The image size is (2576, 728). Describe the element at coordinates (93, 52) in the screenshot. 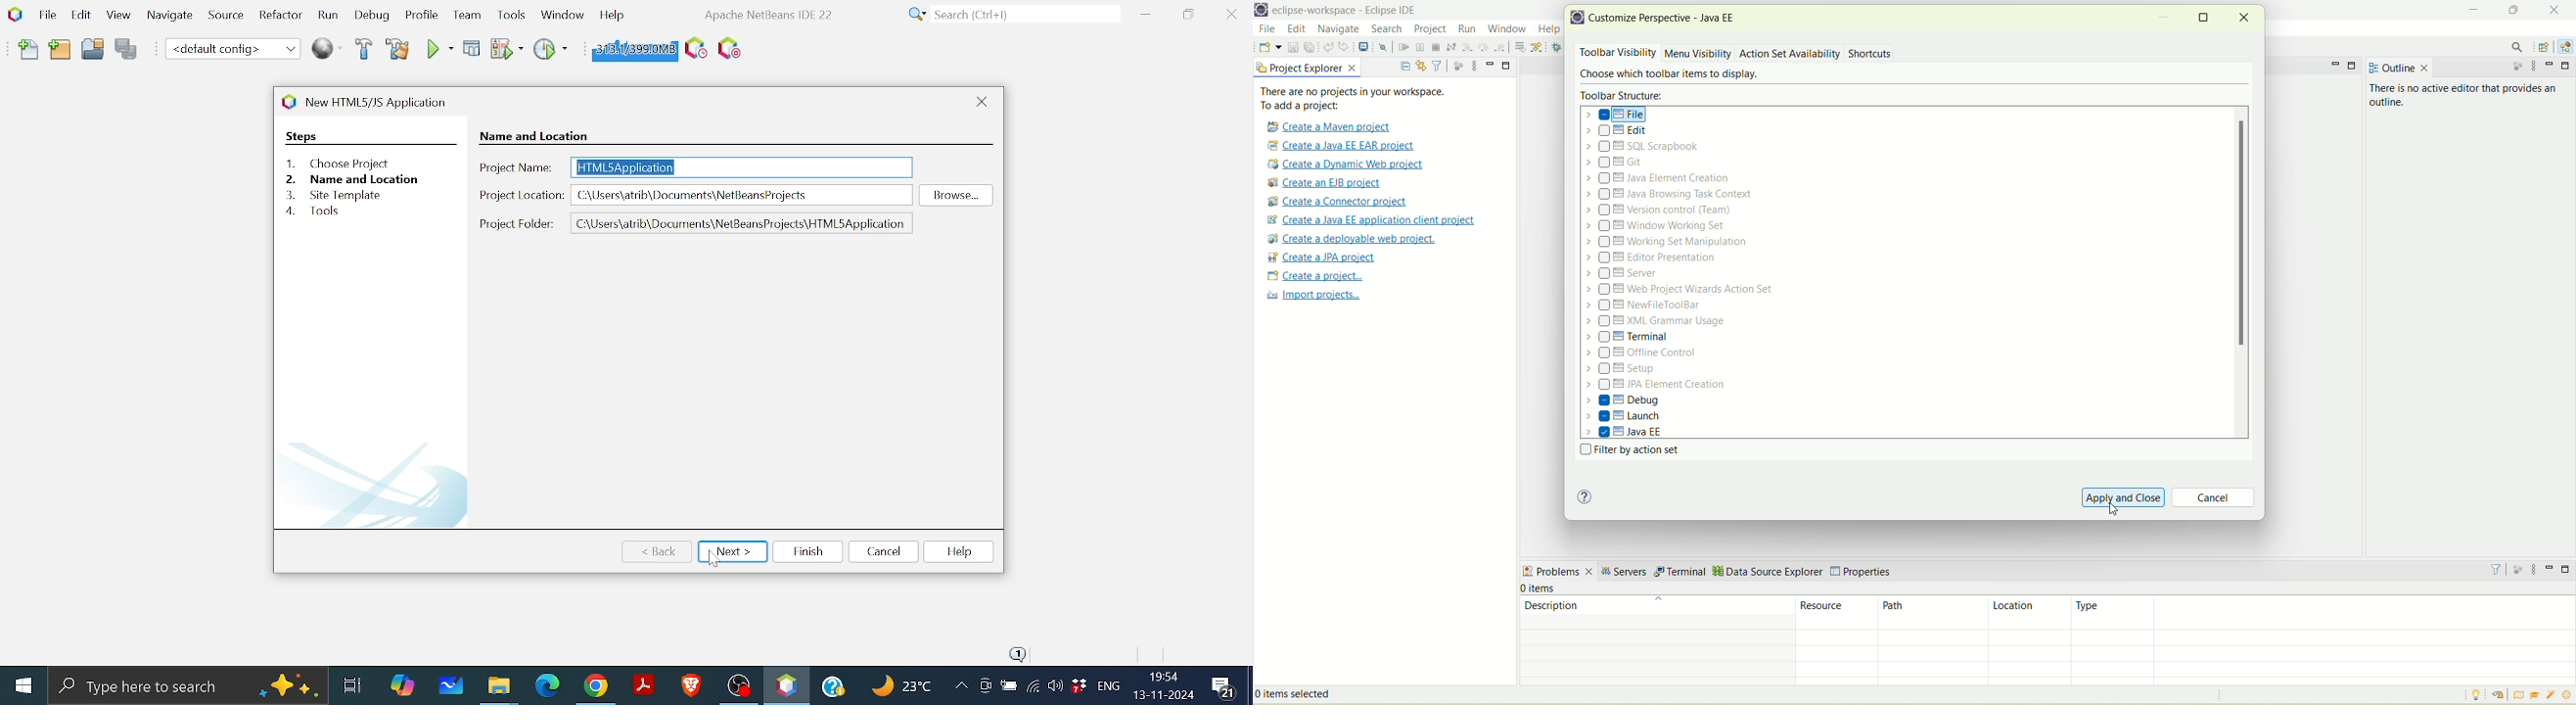

I see `Open project` at that location.